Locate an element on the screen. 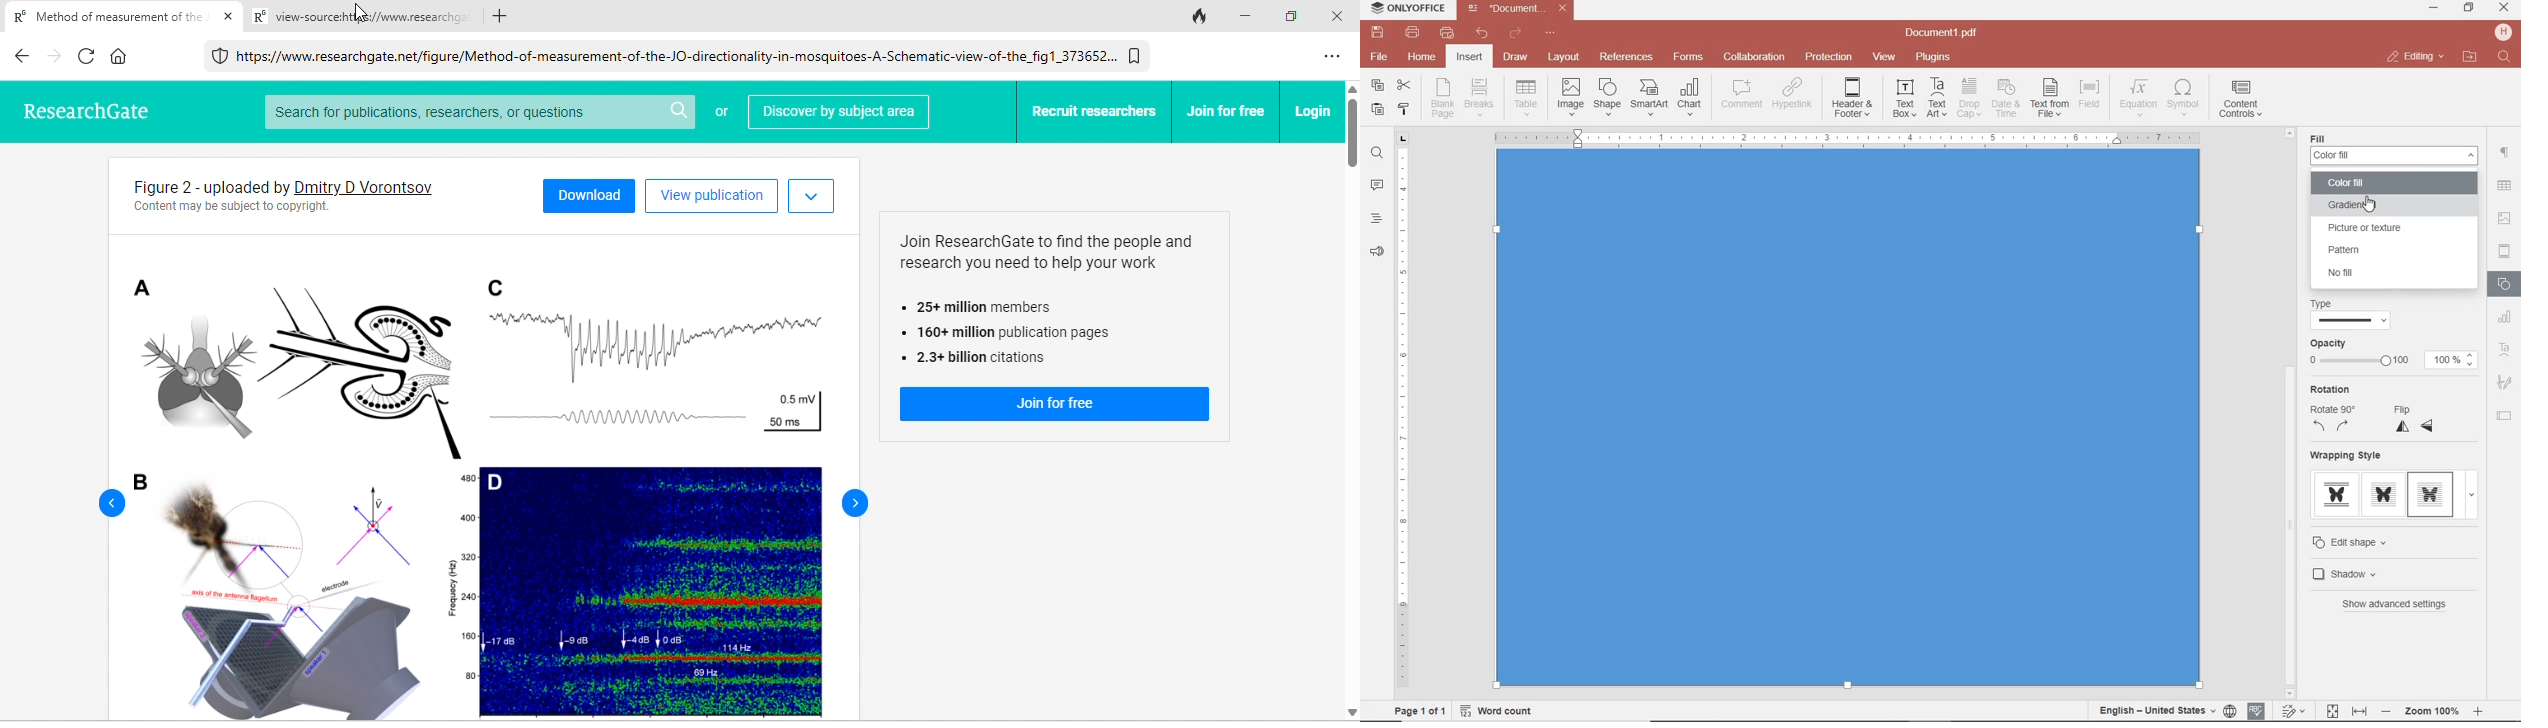 The width and height of the screenshot is (2548, 728). download is located at coordinates (590, 195).